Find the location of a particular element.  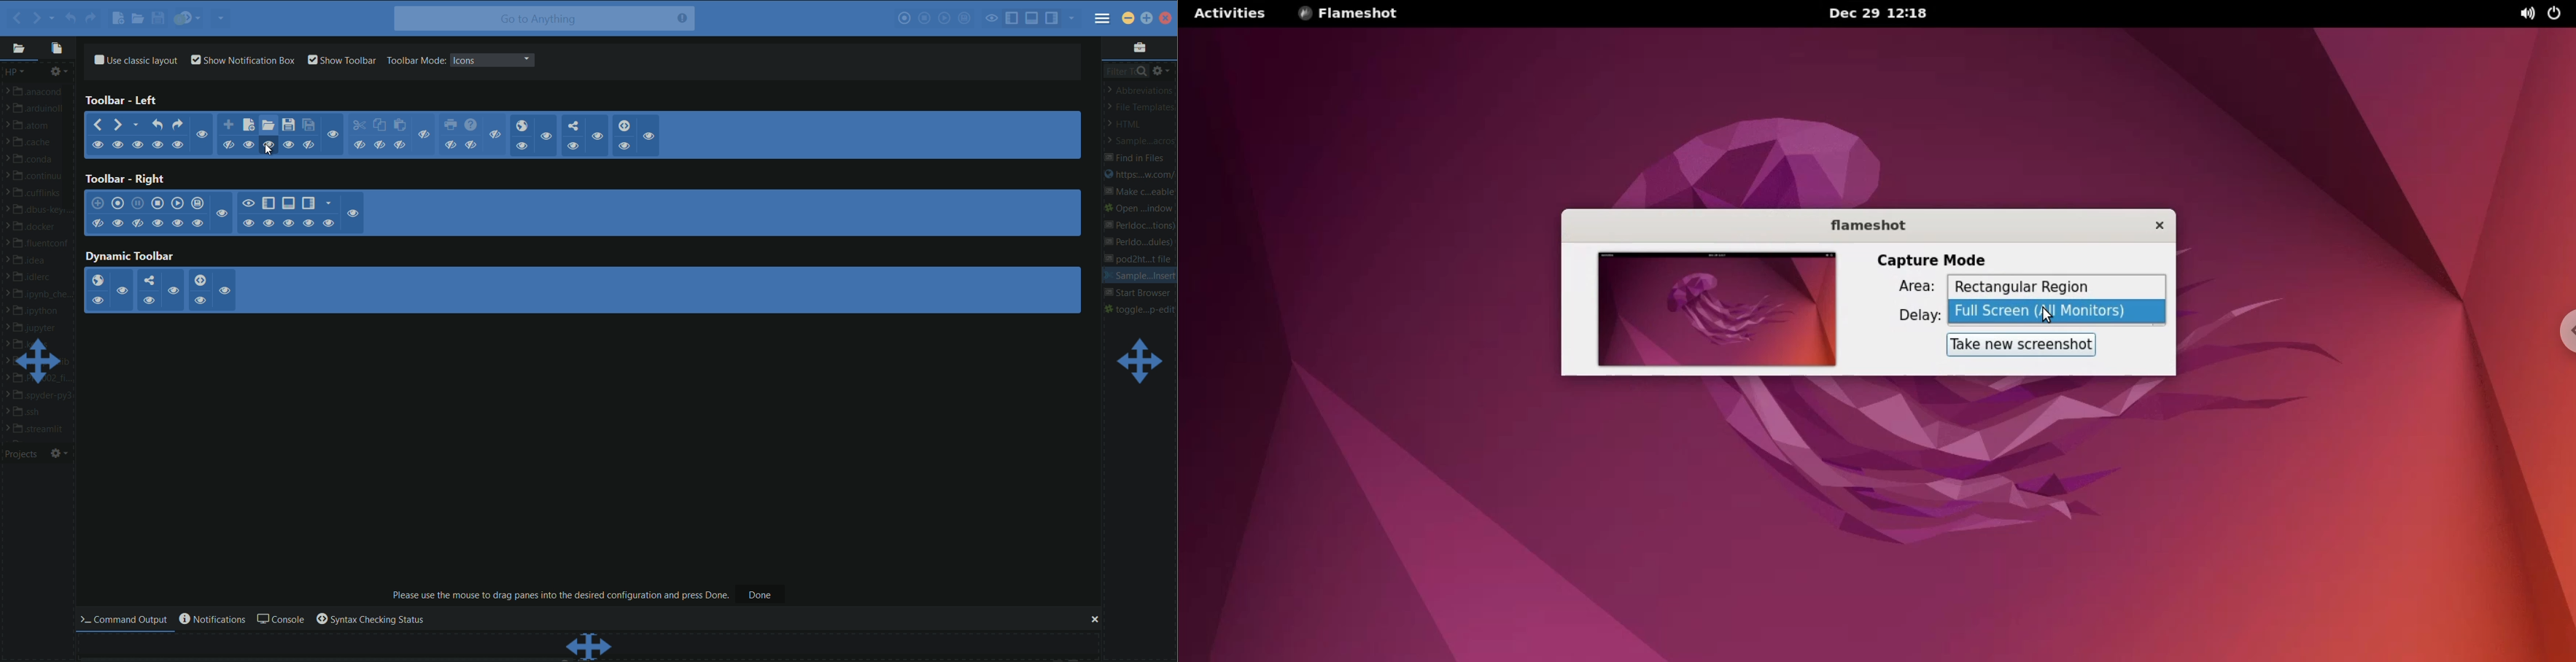

hide/show is located at coordinates (123, 291).